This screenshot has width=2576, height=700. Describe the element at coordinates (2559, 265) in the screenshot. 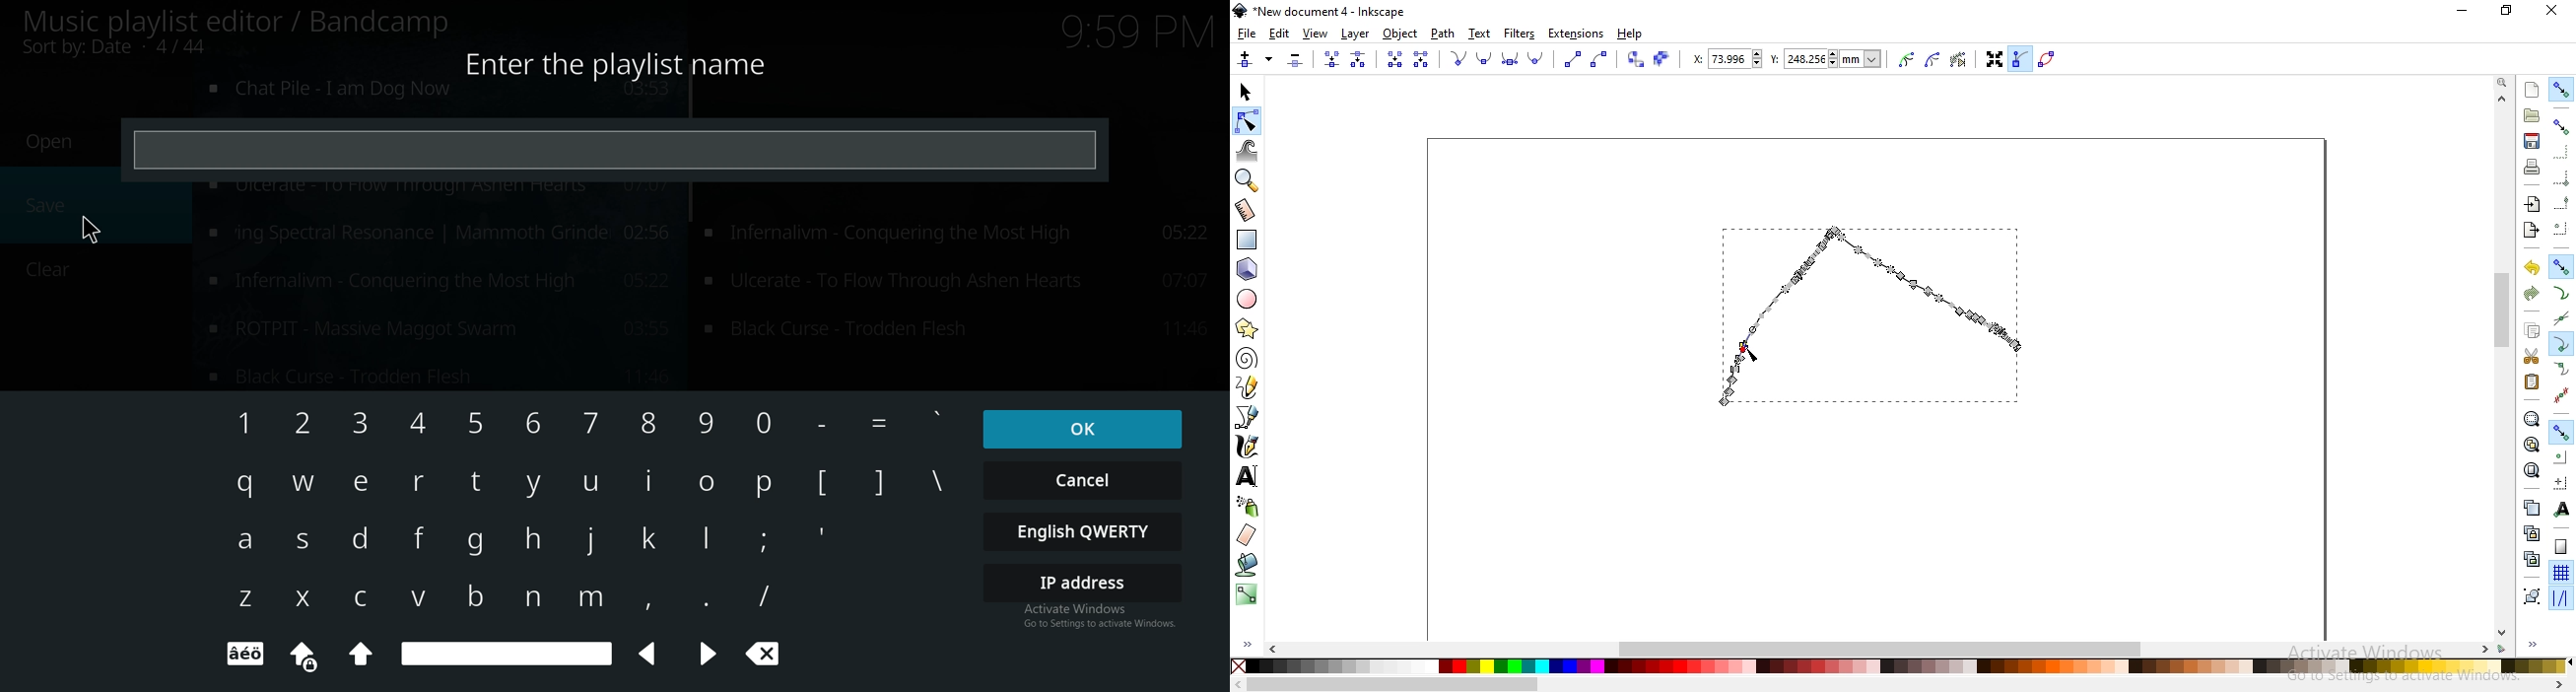

I see `snap nodes, paths and handles` at that location.